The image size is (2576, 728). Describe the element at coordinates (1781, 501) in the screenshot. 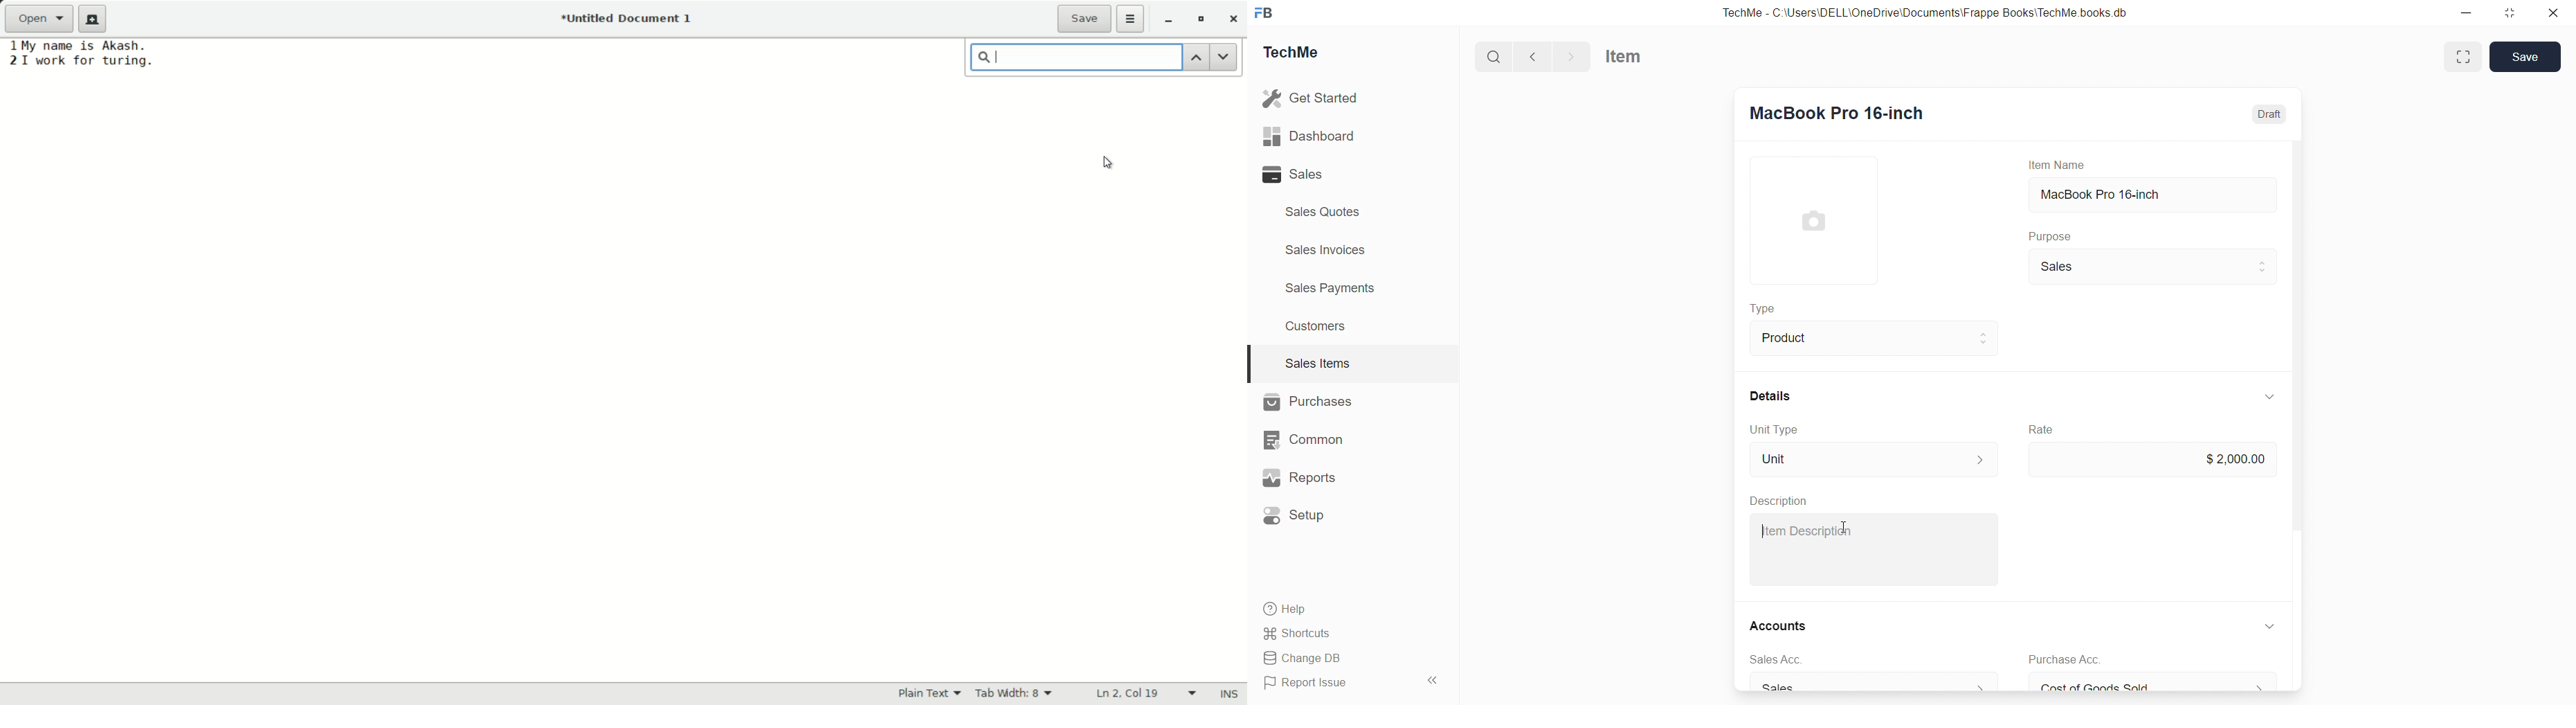

I see `Description` at that location.